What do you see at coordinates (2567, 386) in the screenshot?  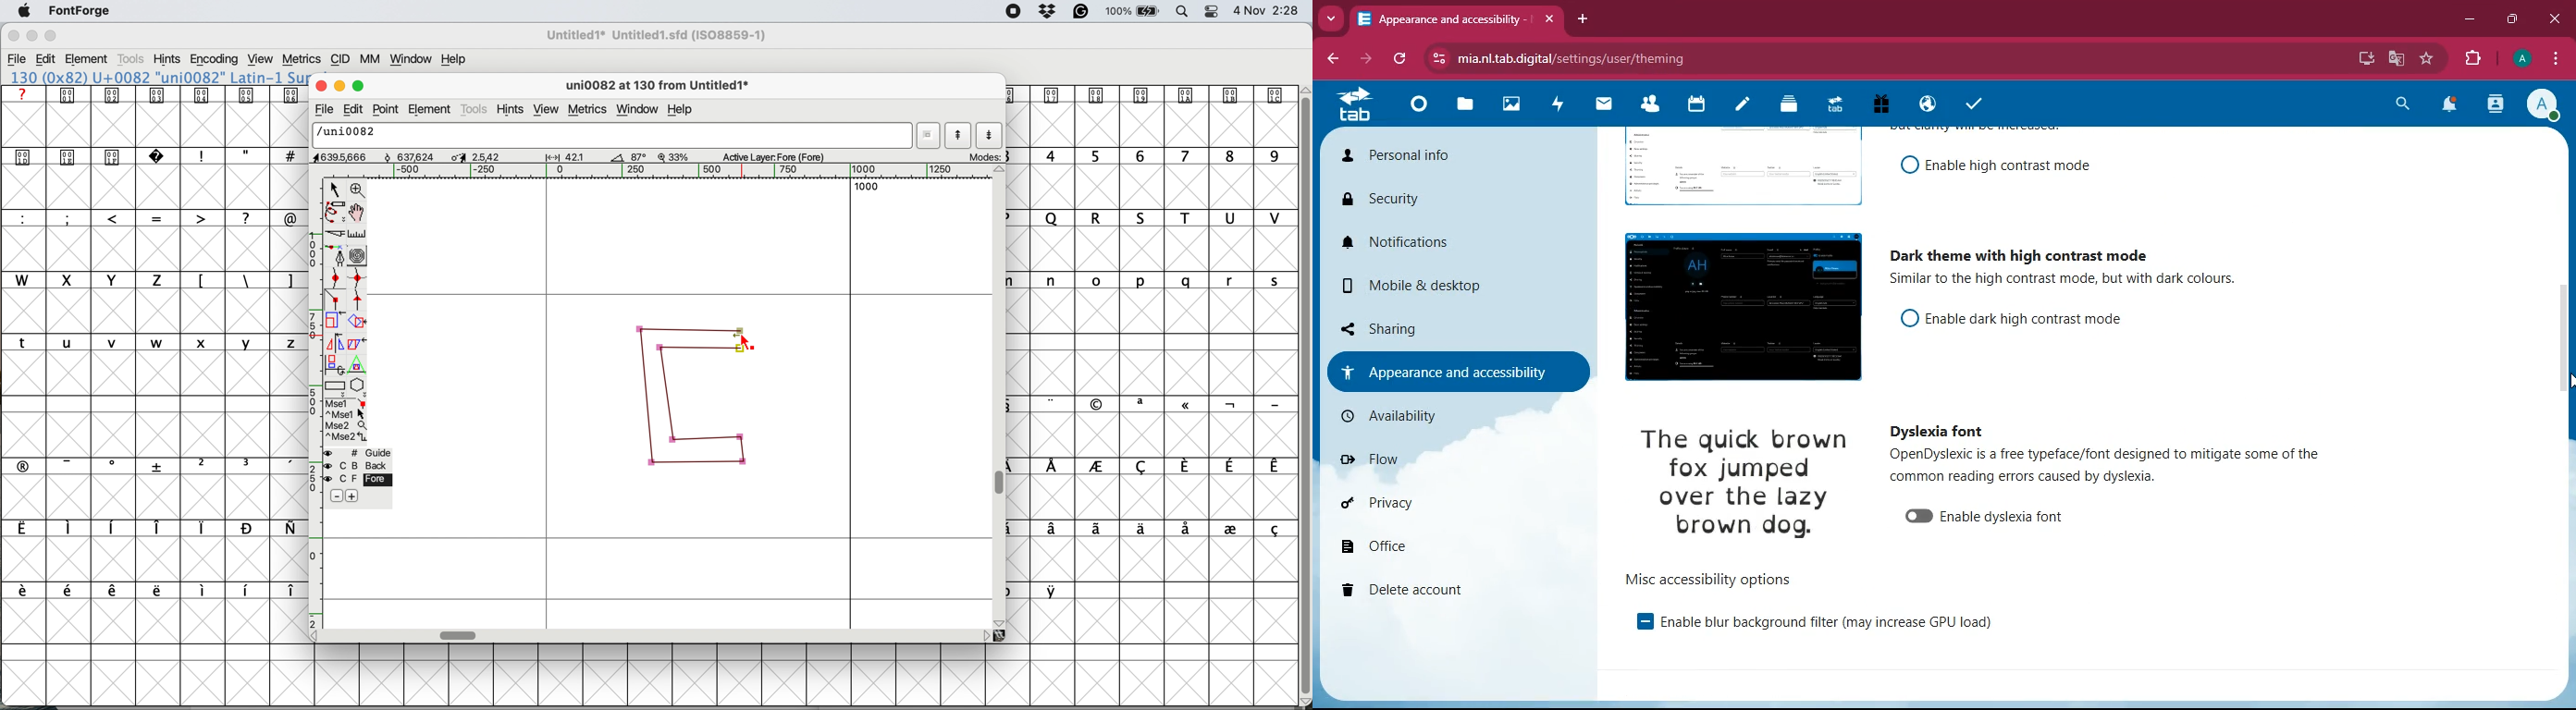 I see `cursor` at bounding box center [2567, 386].